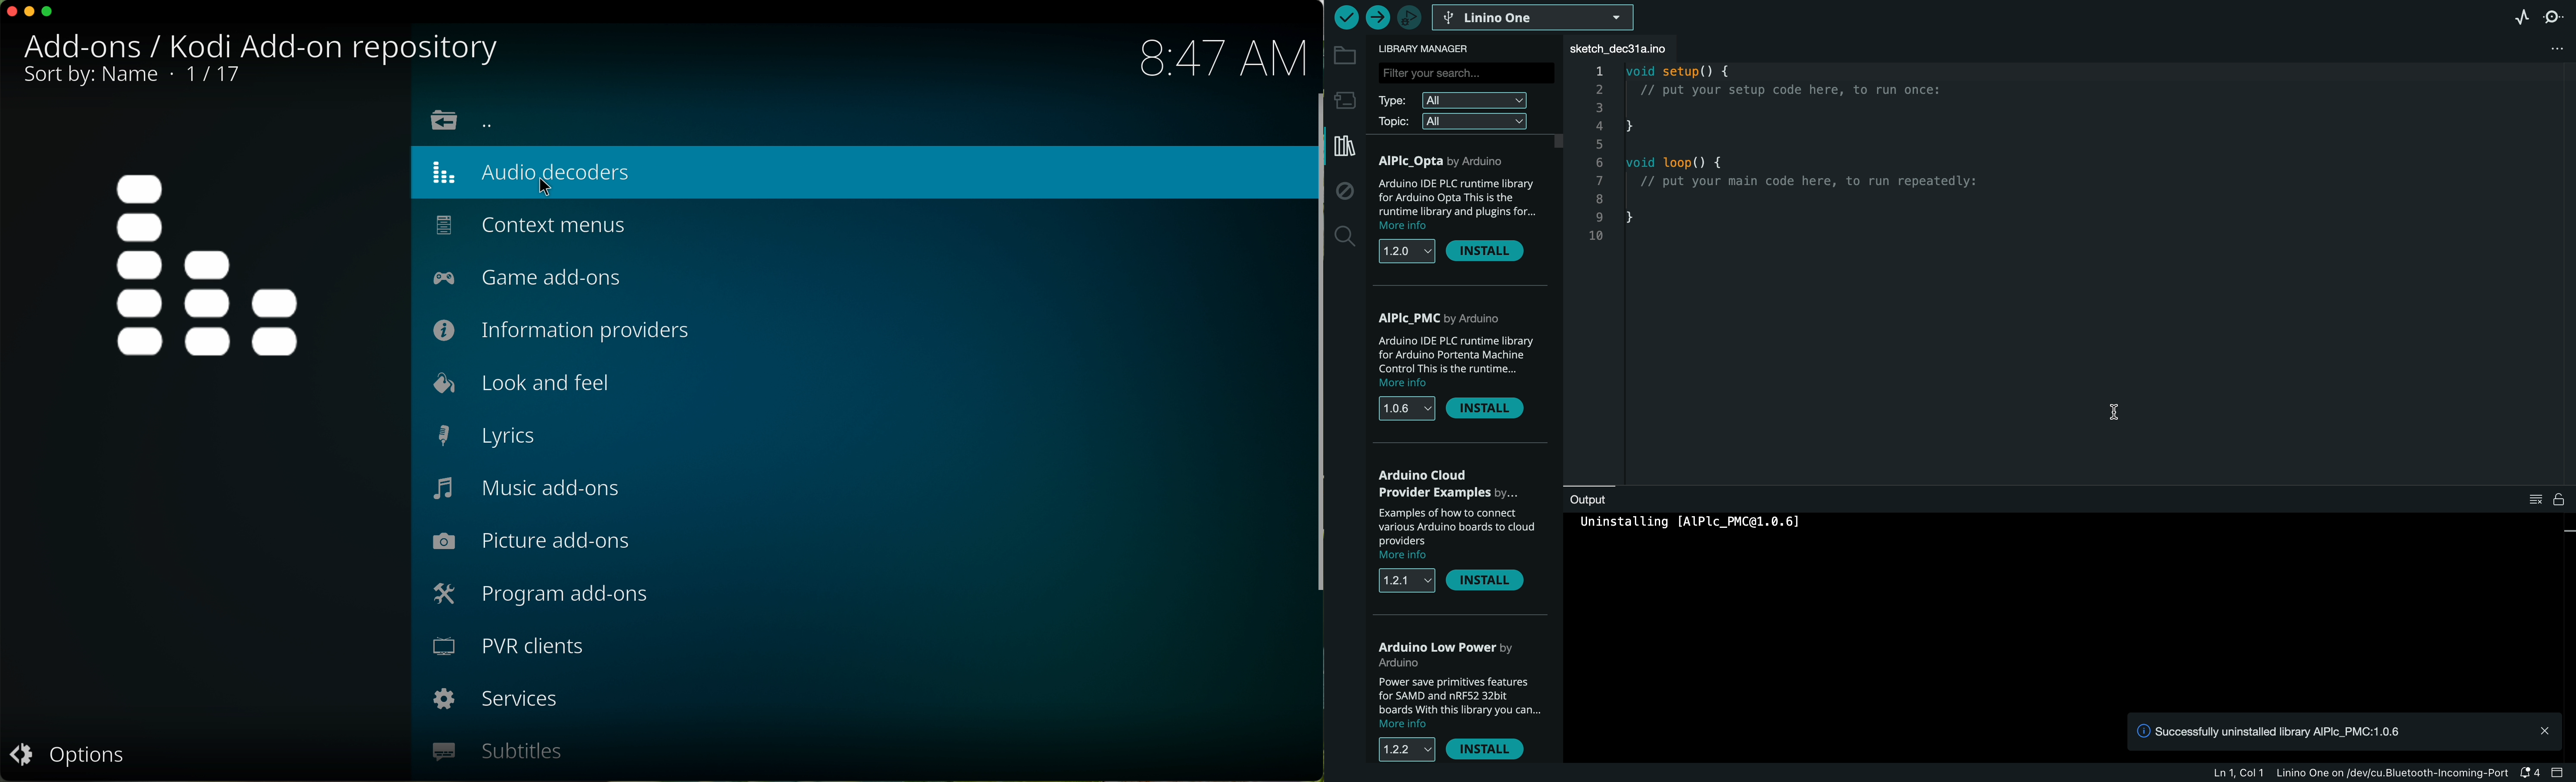  What do you see at coordinates (553, 188) in the screenshot?
I see `cursor` at bounding box center [553, 188].